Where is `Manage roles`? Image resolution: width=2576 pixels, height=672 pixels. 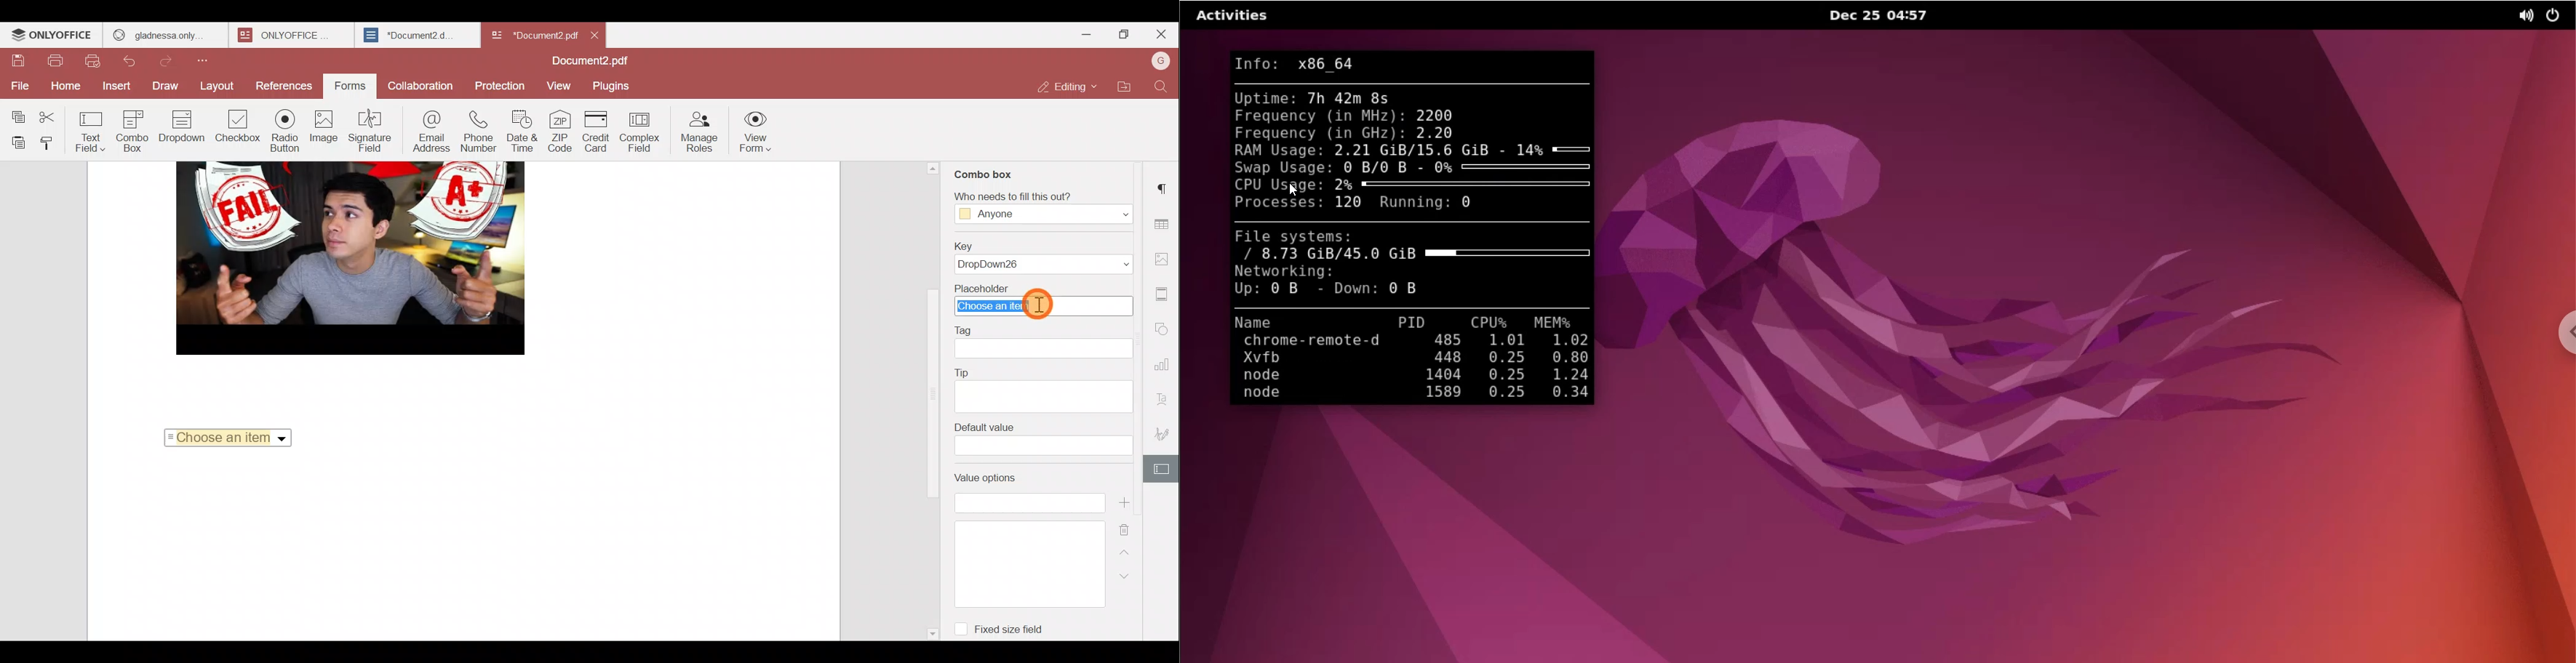
Manage roles is located at coordinates (701, 131).